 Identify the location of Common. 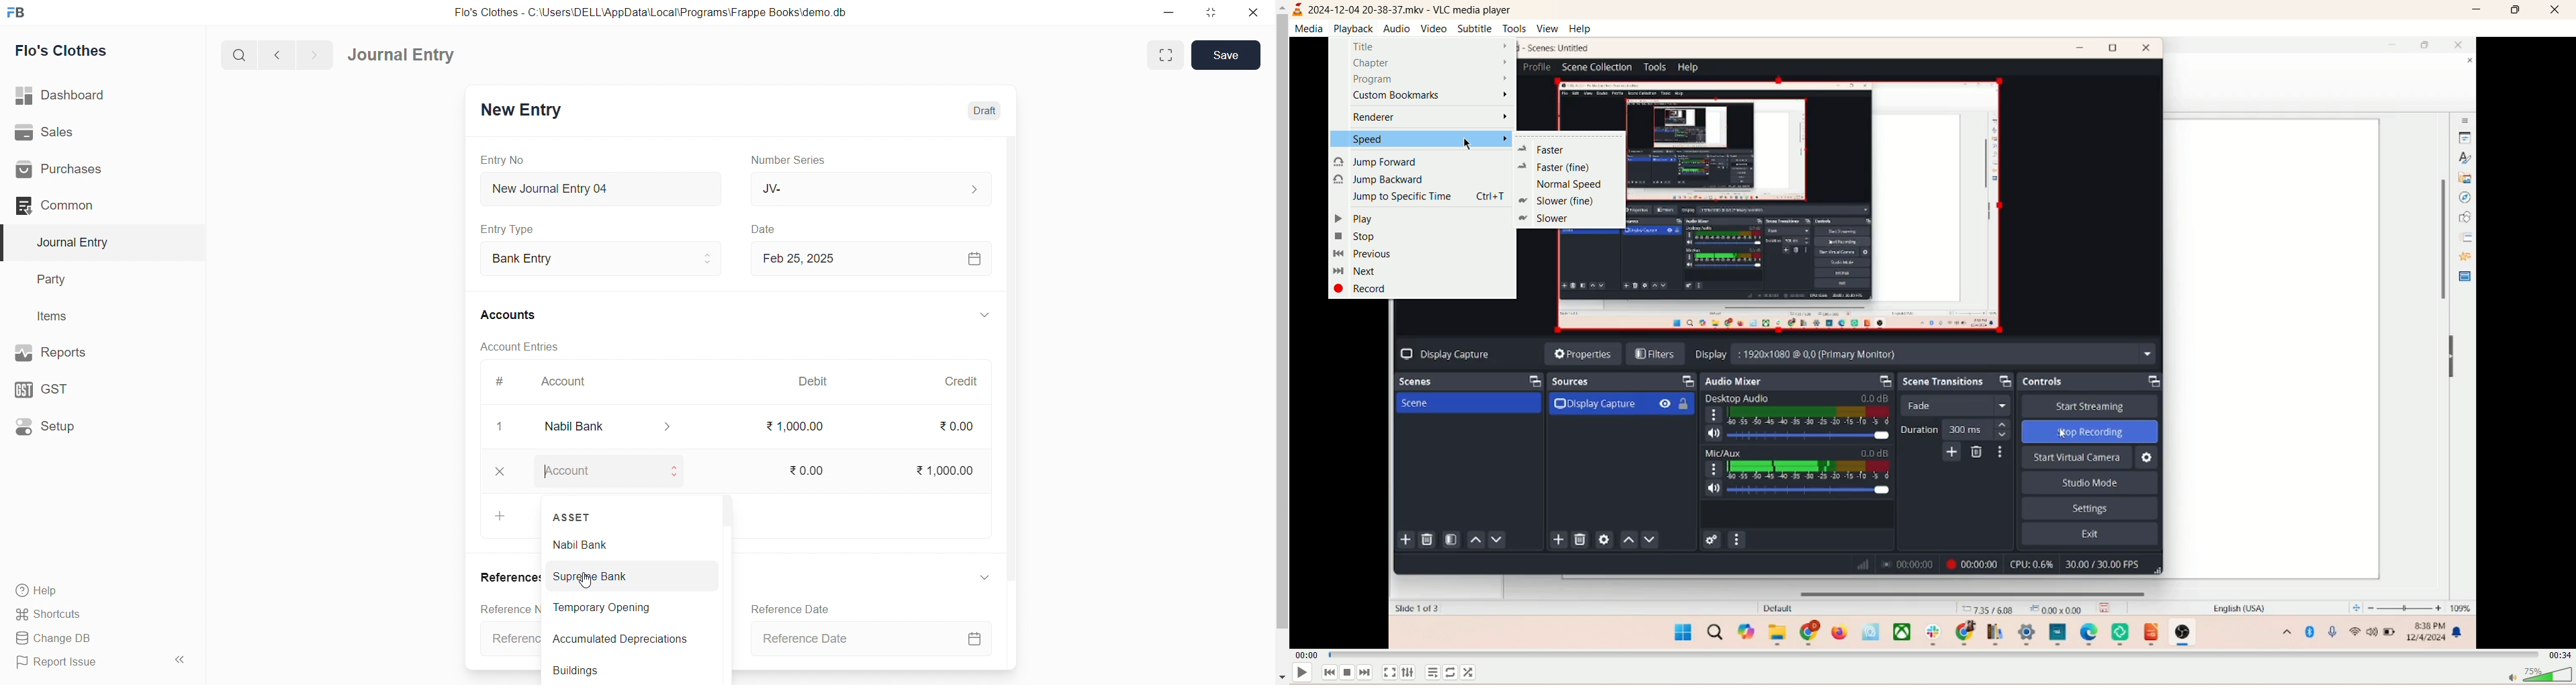
(90, 205).